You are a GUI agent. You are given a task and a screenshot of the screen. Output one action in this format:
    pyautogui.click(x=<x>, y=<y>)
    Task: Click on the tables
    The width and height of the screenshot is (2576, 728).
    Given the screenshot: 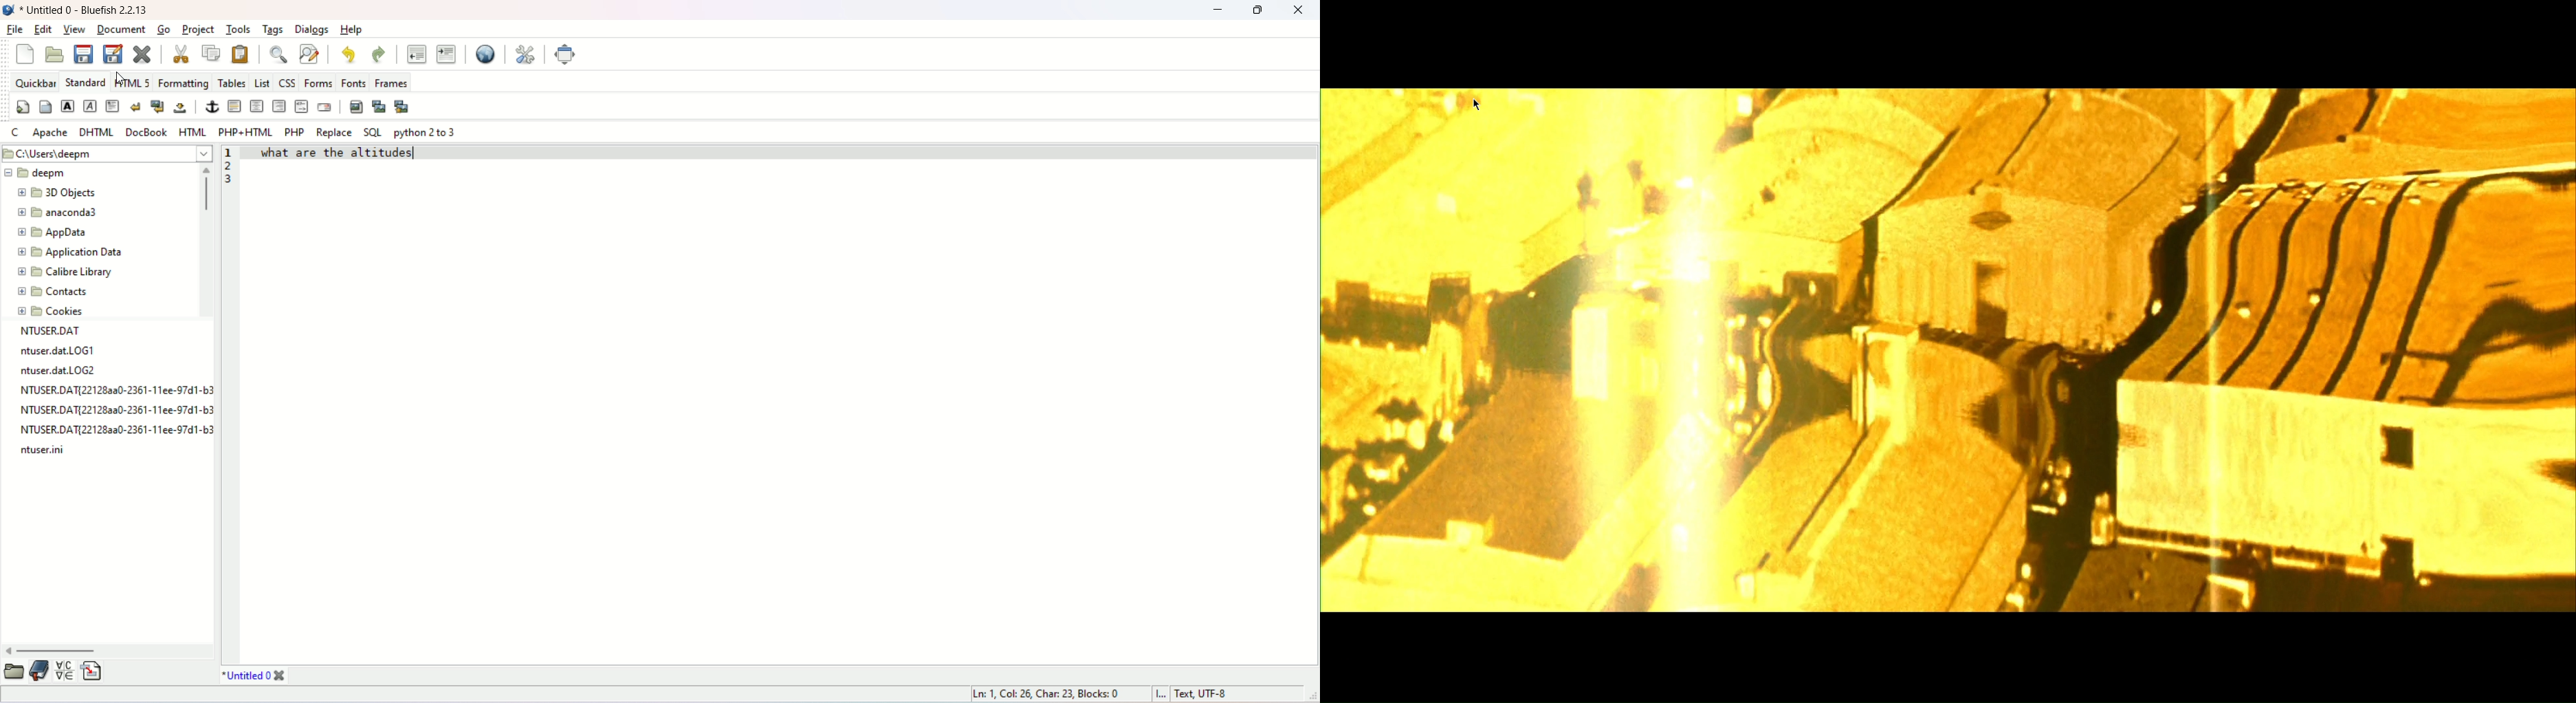 What is the action you would take?
    pyautogui.click(x=230, y=83)
    